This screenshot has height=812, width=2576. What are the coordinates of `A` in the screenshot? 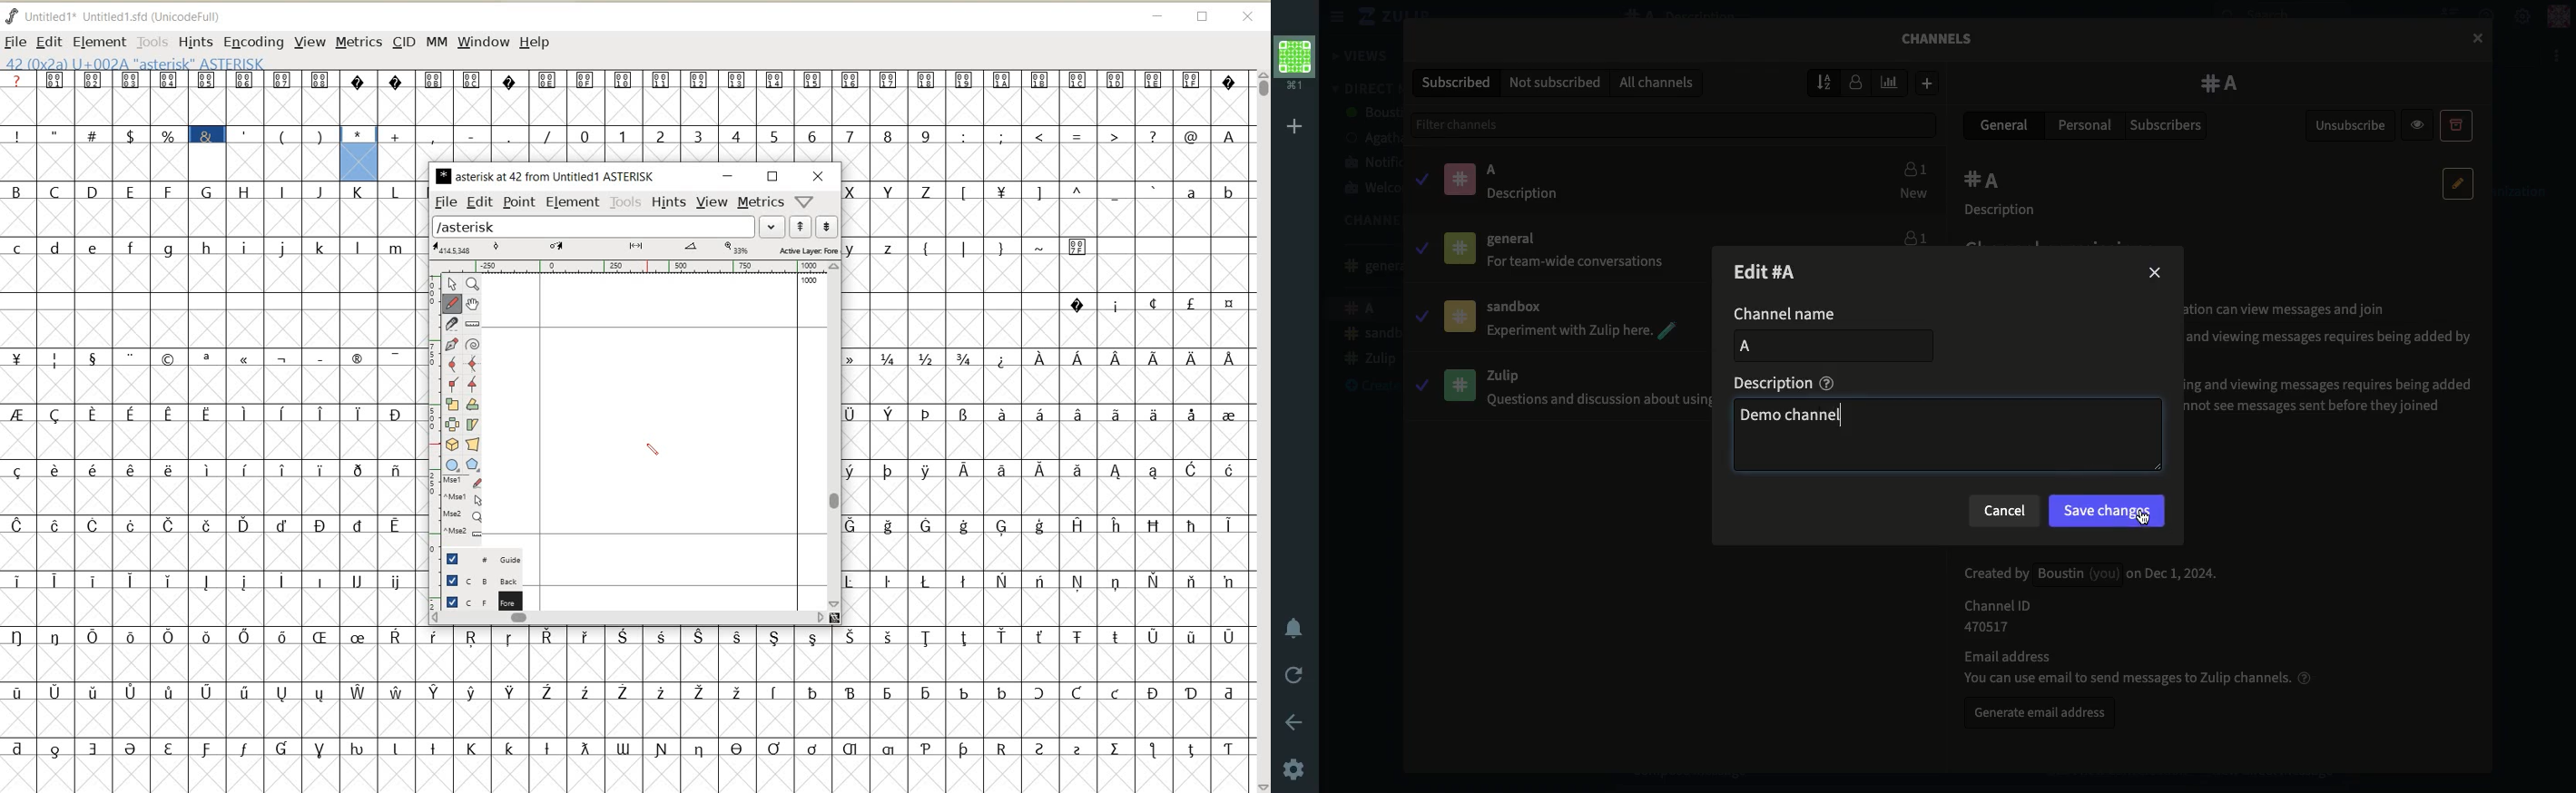 It's located at (1366, 310).